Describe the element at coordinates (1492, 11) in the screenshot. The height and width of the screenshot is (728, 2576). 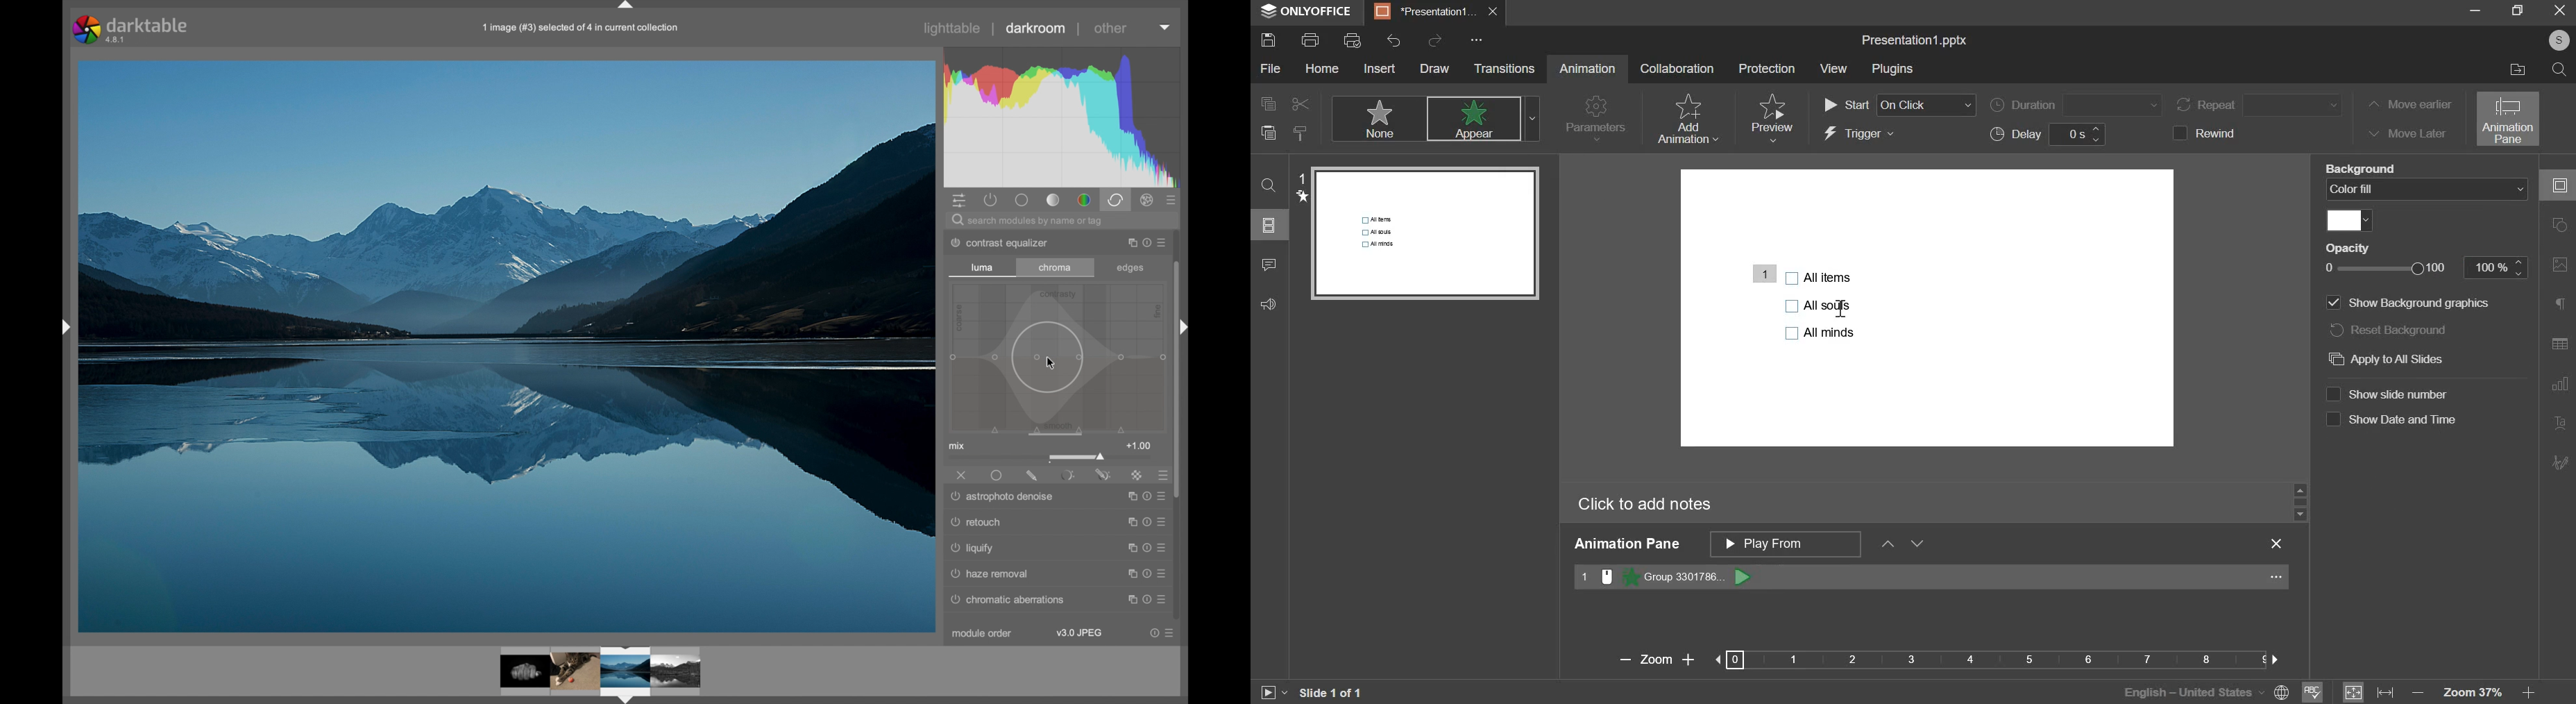
I see `exit` at that location.